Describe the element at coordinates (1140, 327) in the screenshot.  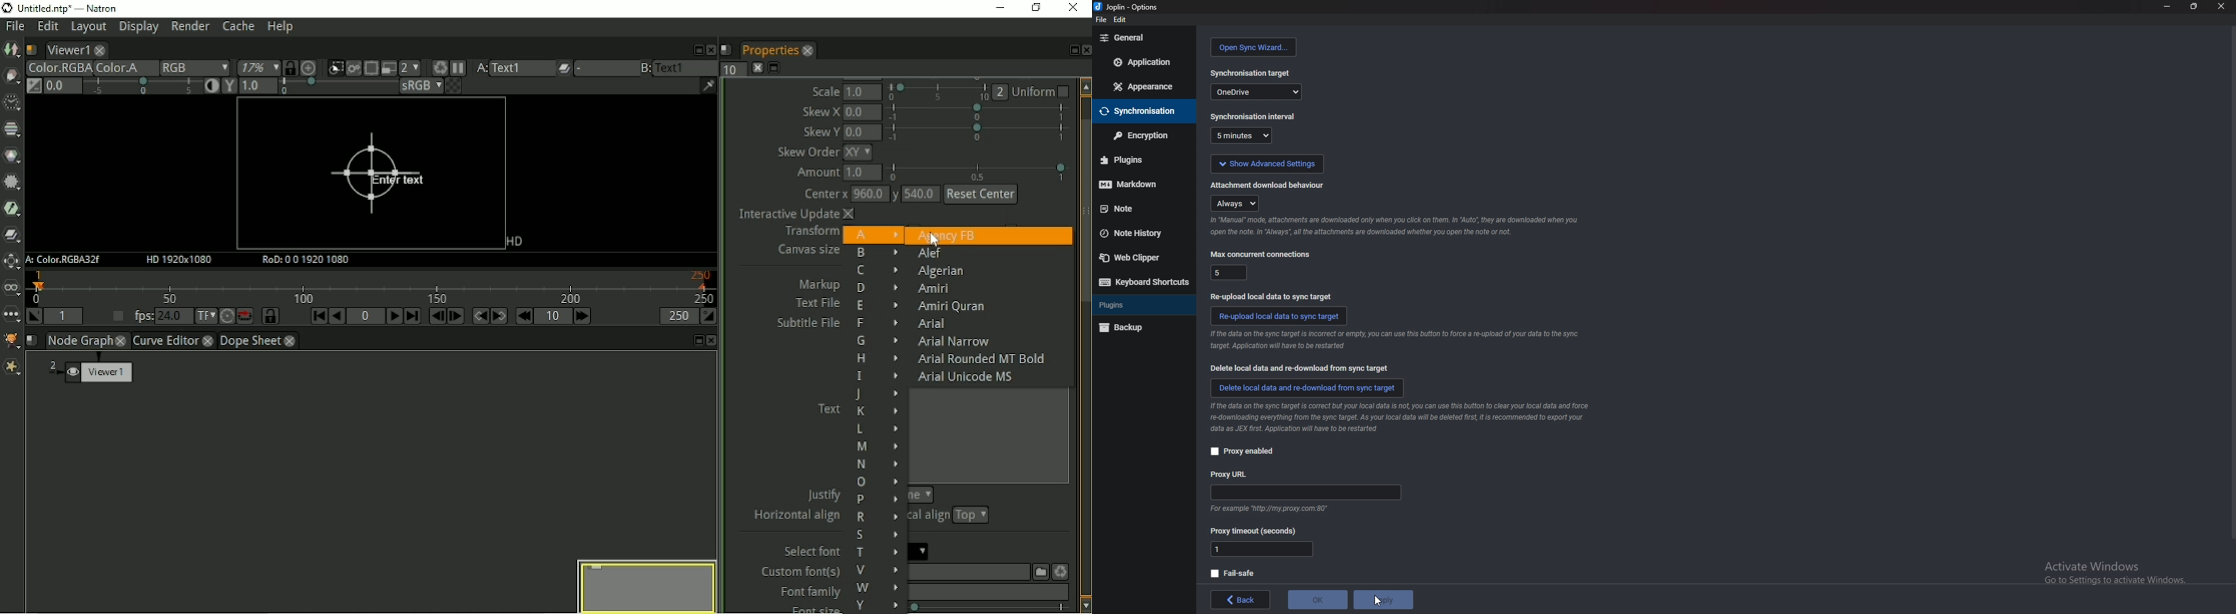
I see `backup` at that location.